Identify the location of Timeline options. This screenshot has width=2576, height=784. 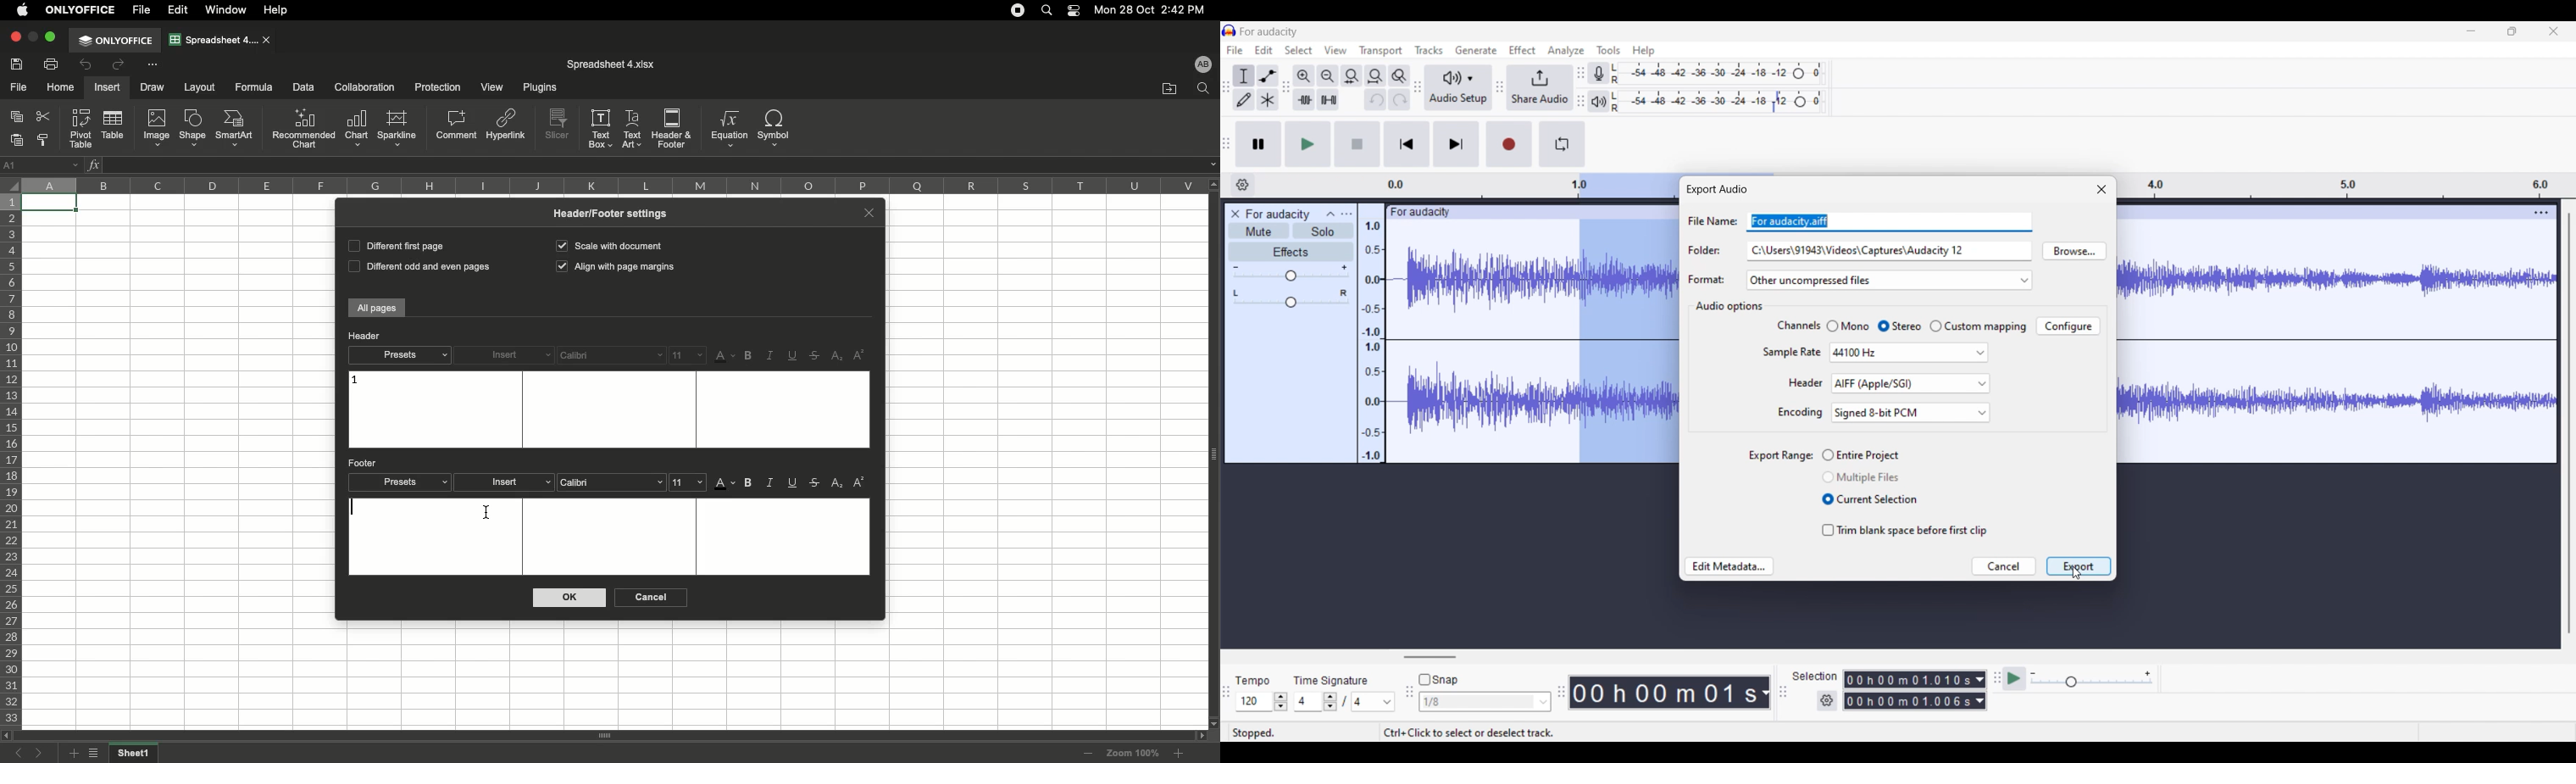
(1243, 185).